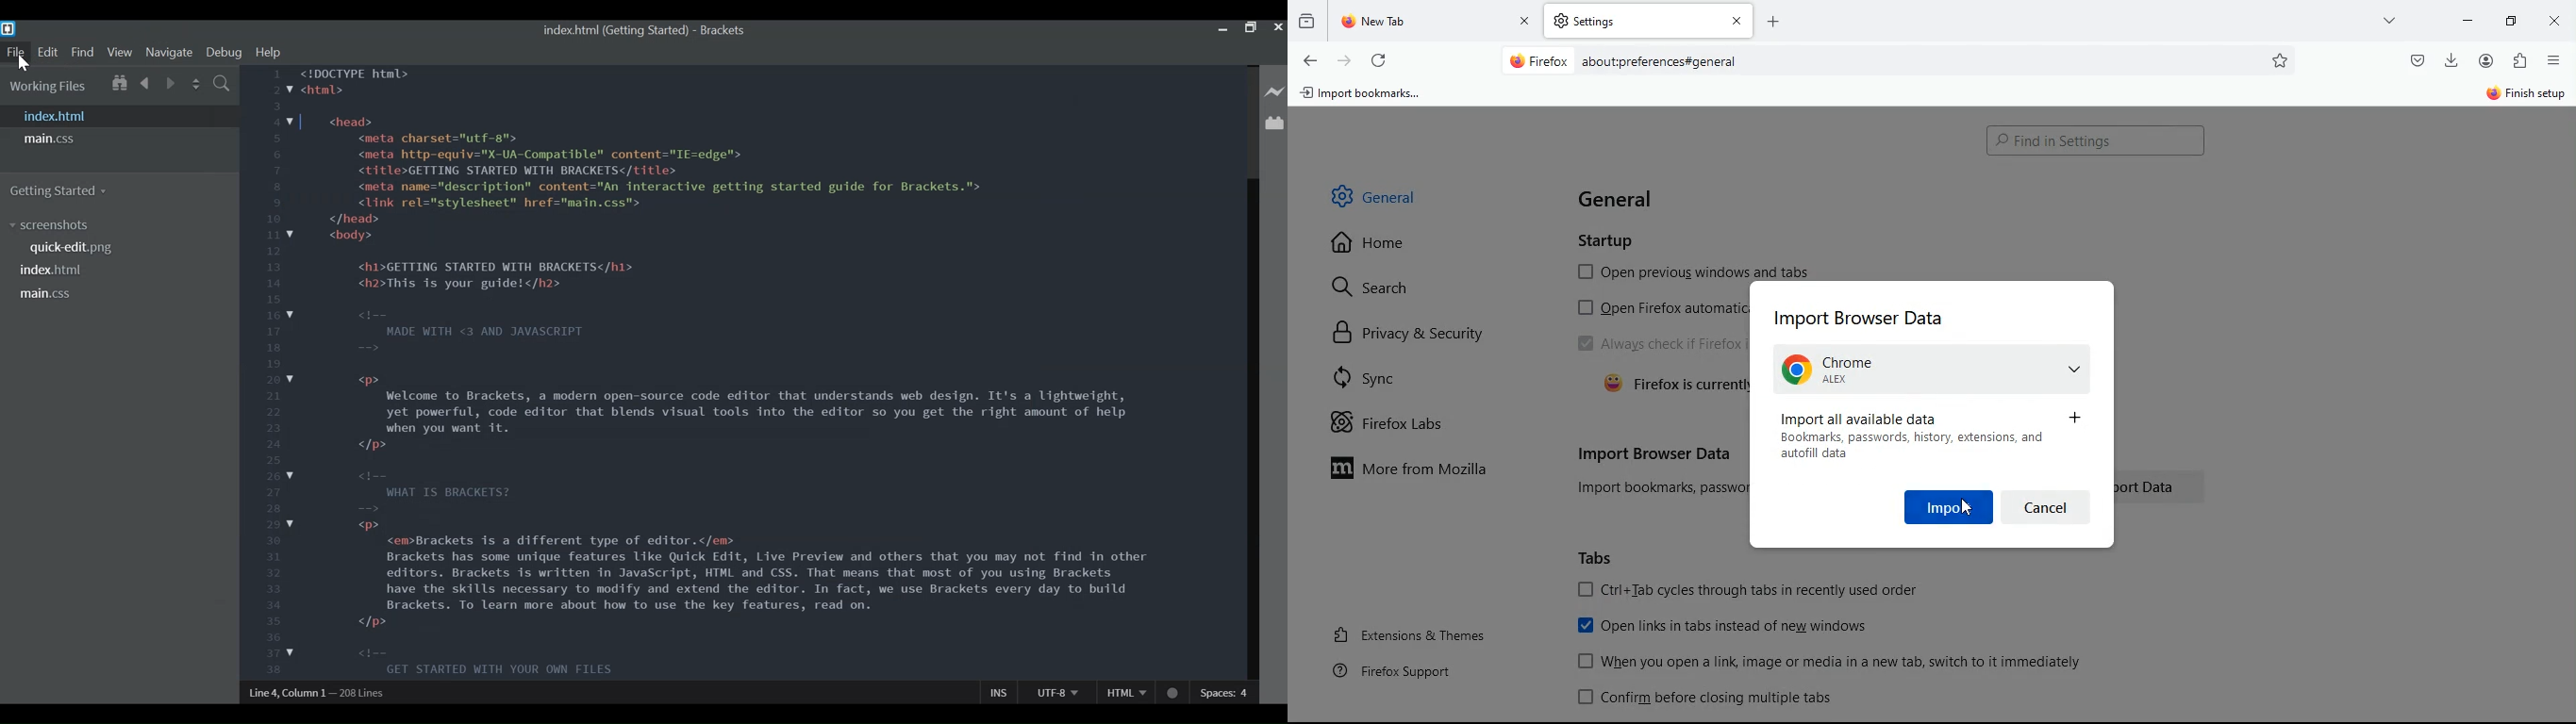  What do you see at coordinates (1933, 370) in the screenshot?
I see `Chrome` at bounding box center [1933, 370].